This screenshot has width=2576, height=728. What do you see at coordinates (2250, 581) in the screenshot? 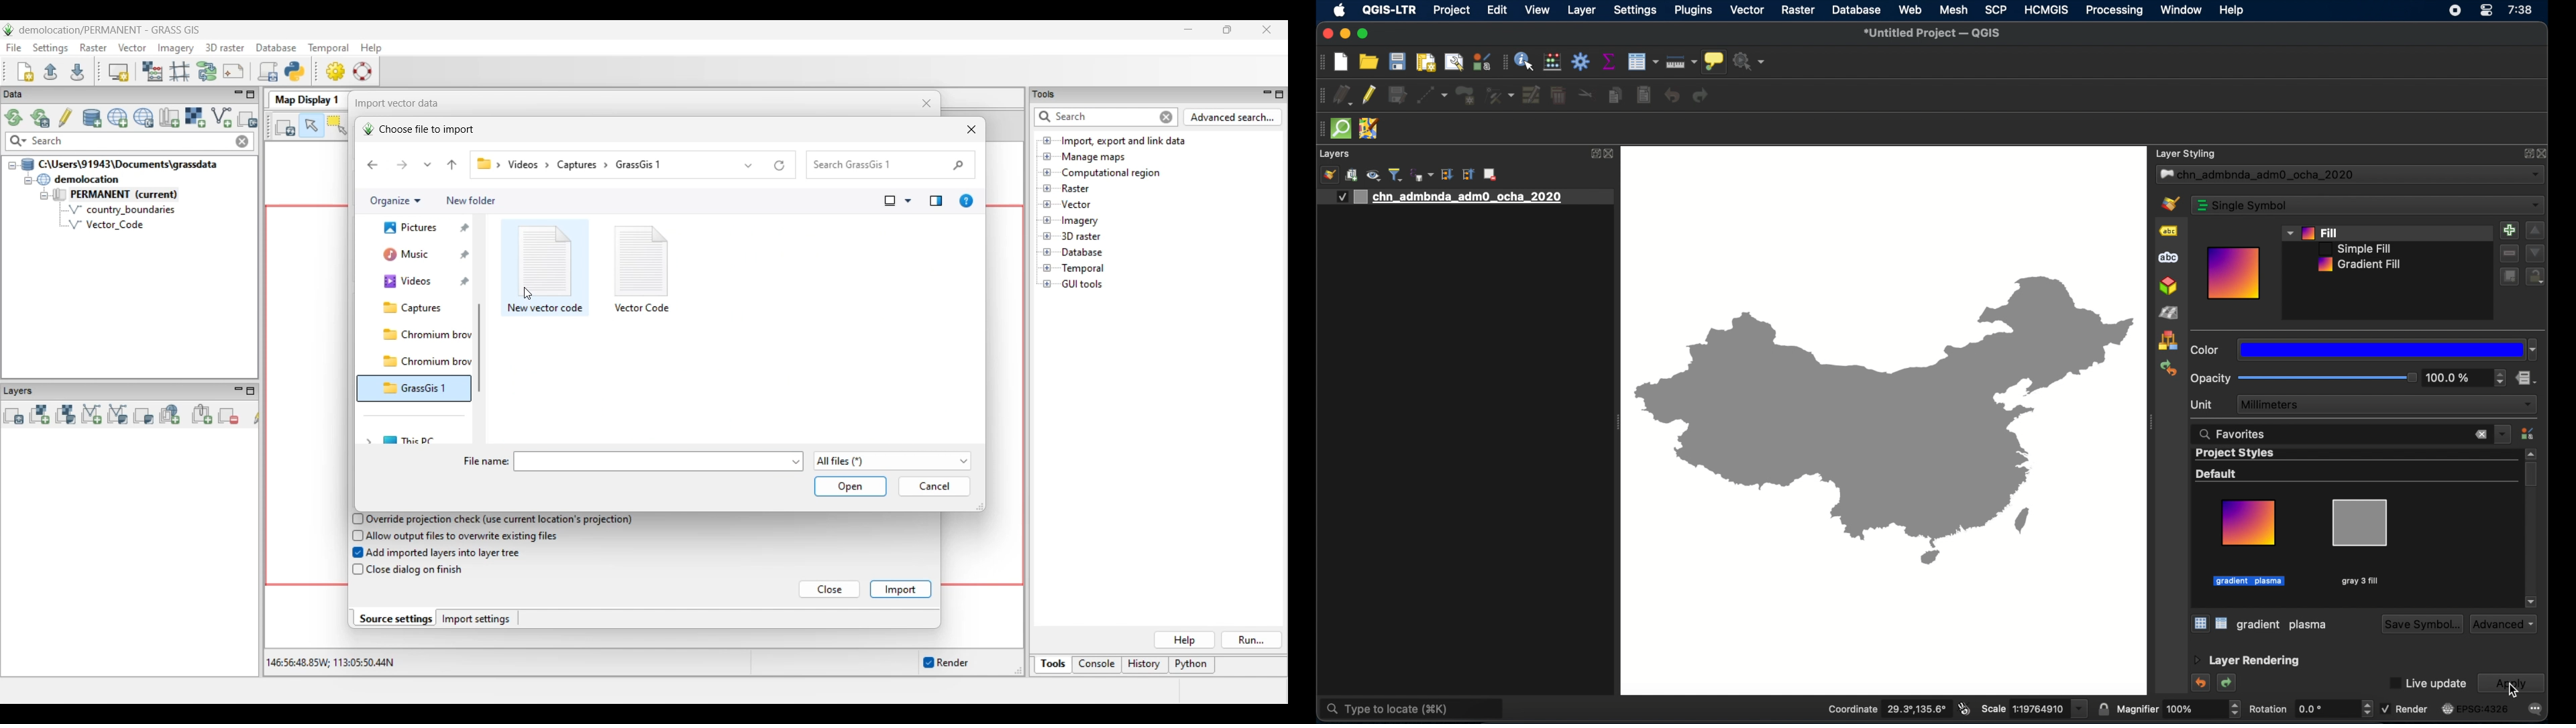
I see `highlighted` at bounding box center [2250, 581].